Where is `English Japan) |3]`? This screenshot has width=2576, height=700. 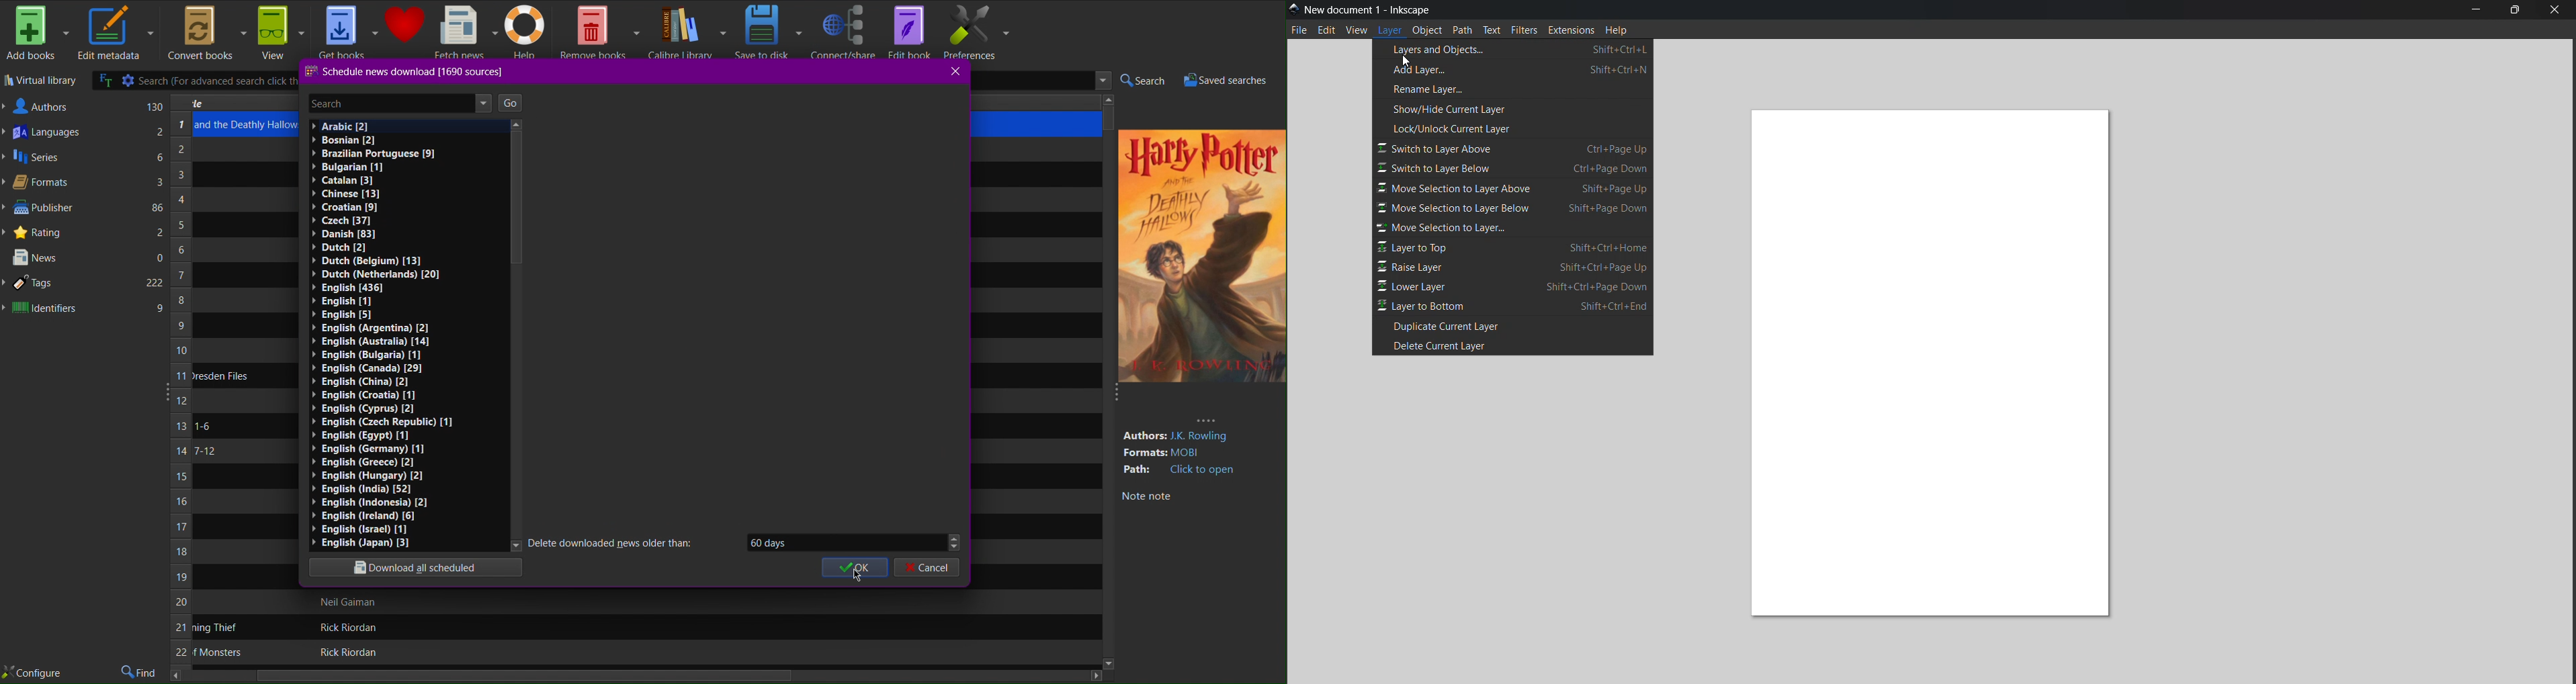
English Japan) |3] is located at coordinates (360, 543).